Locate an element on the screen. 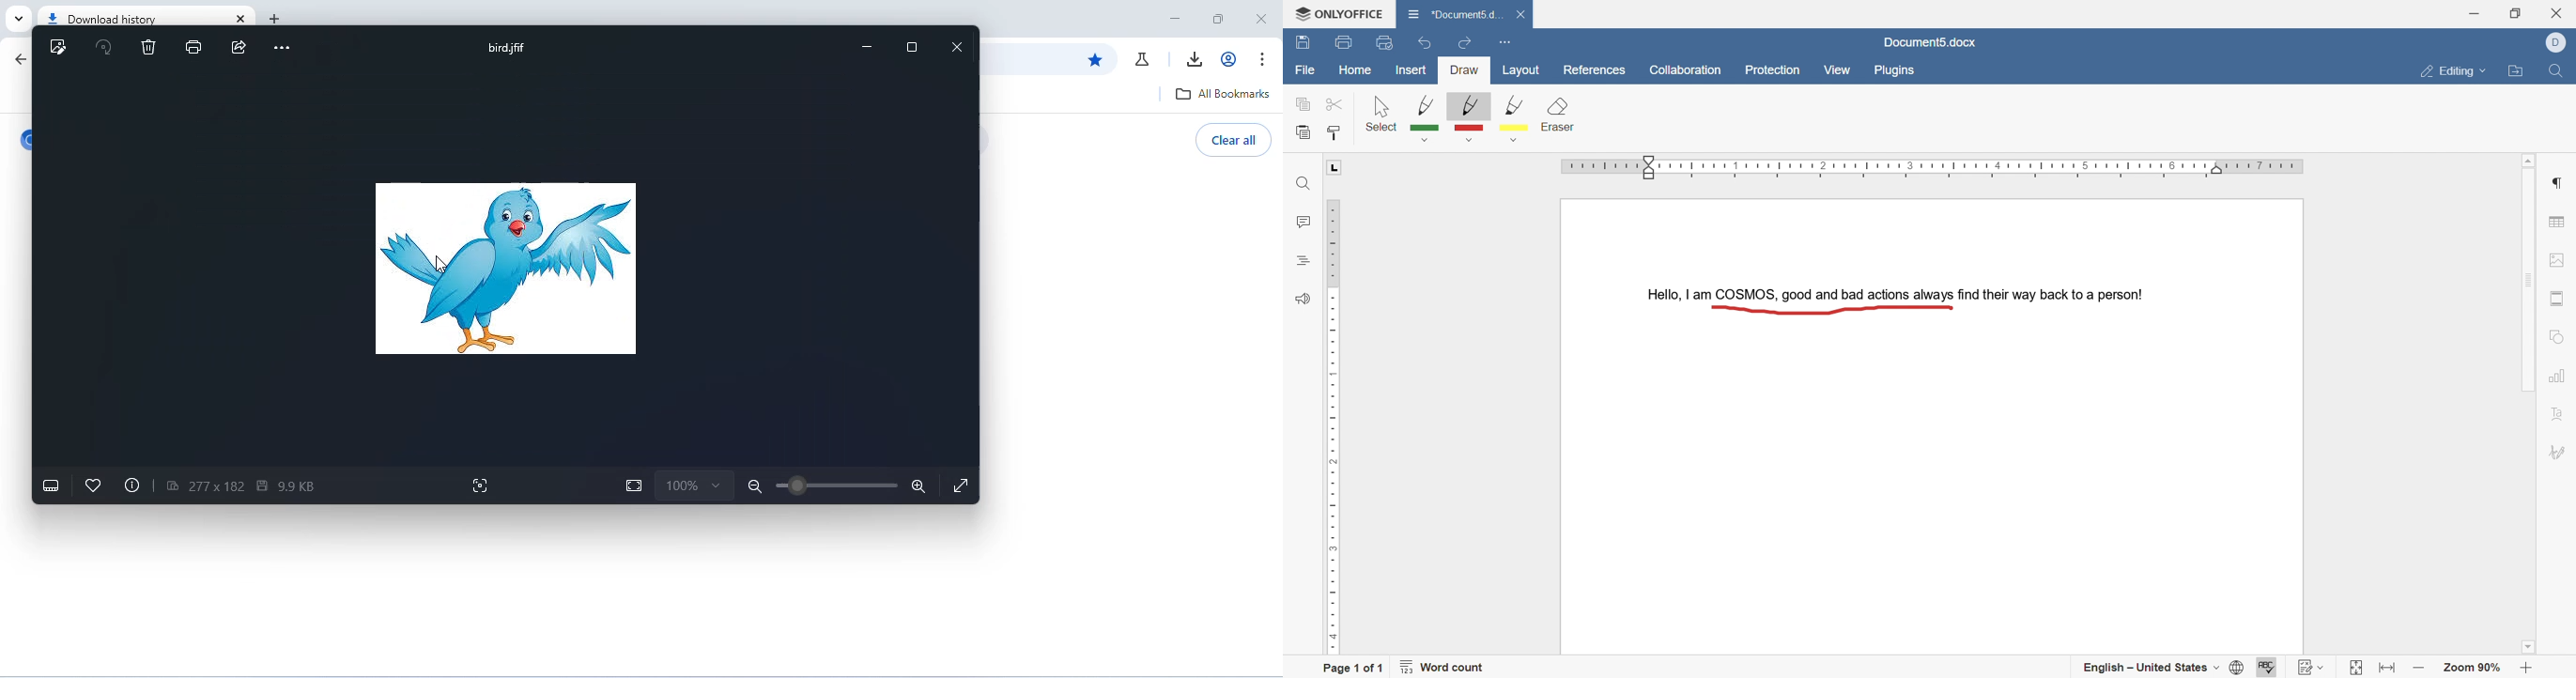  more is located at coordinates (285, 49).